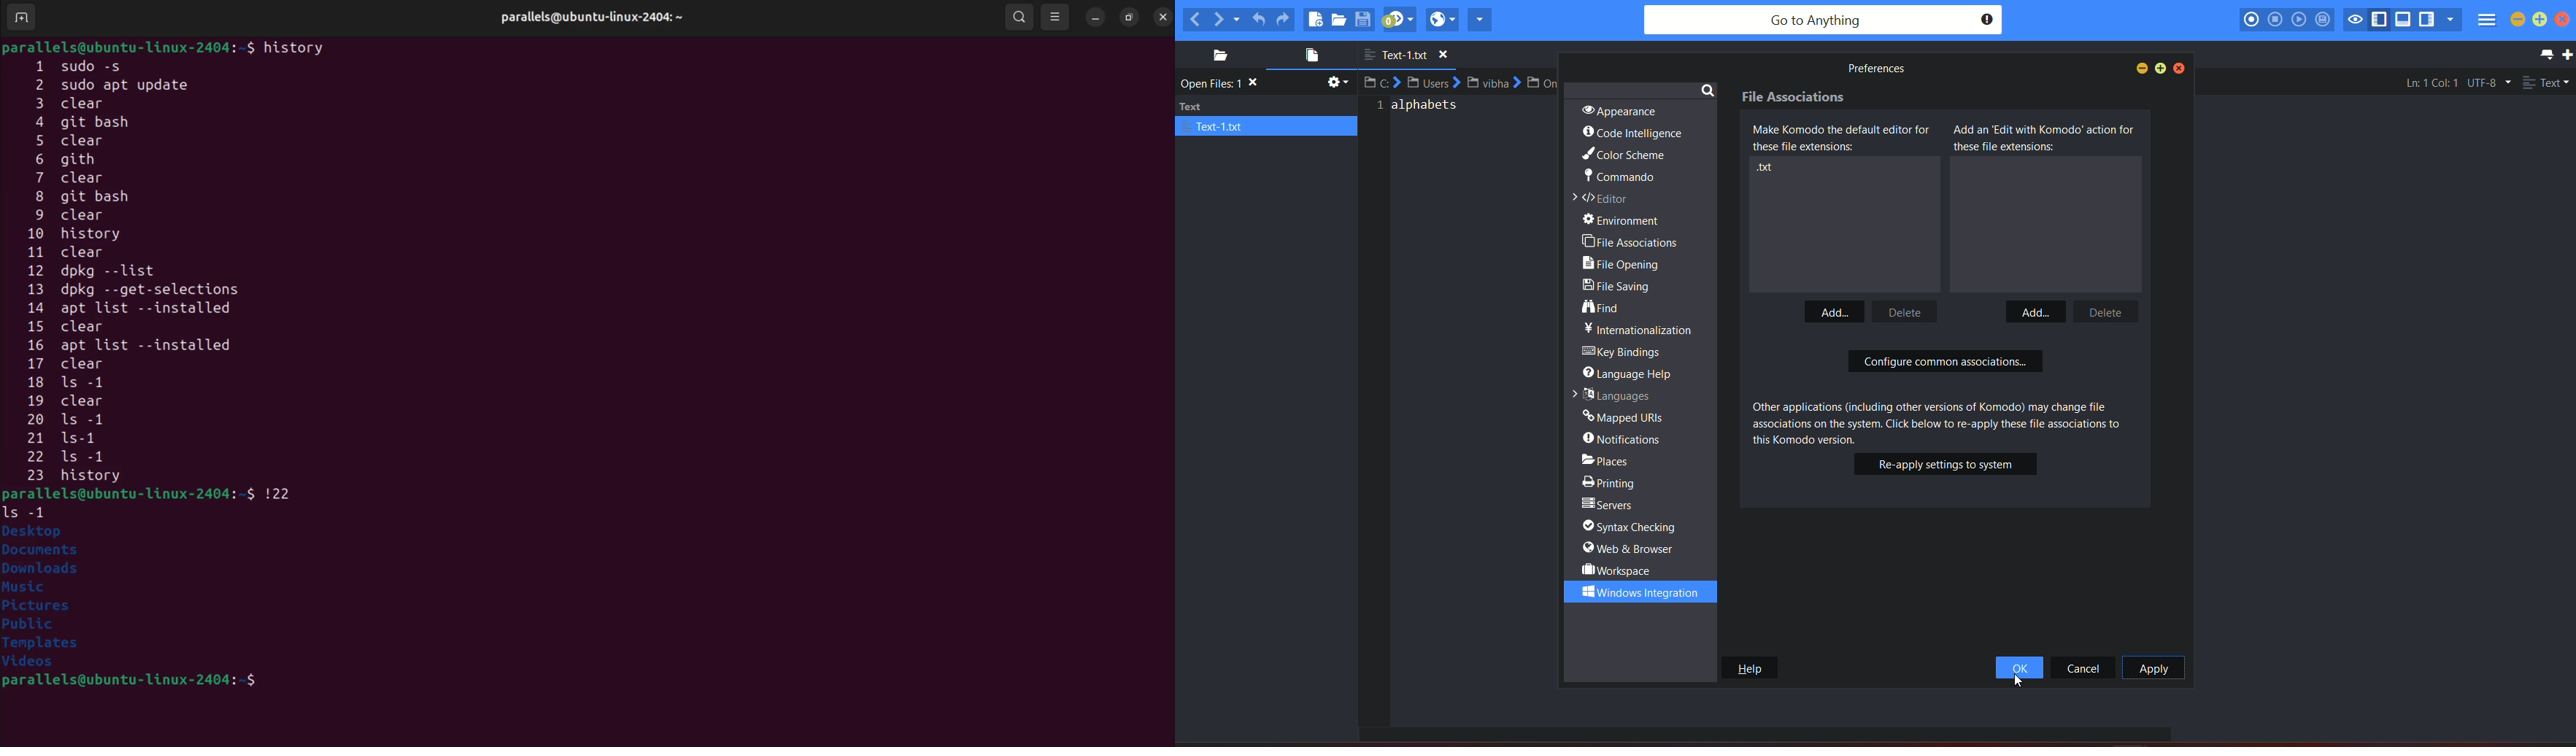 This screenshot has height=756, width=2576. What do you see at coordinates (1315, 19) in the screenshot?
I see `new file` at bounding box center [1315, 19].